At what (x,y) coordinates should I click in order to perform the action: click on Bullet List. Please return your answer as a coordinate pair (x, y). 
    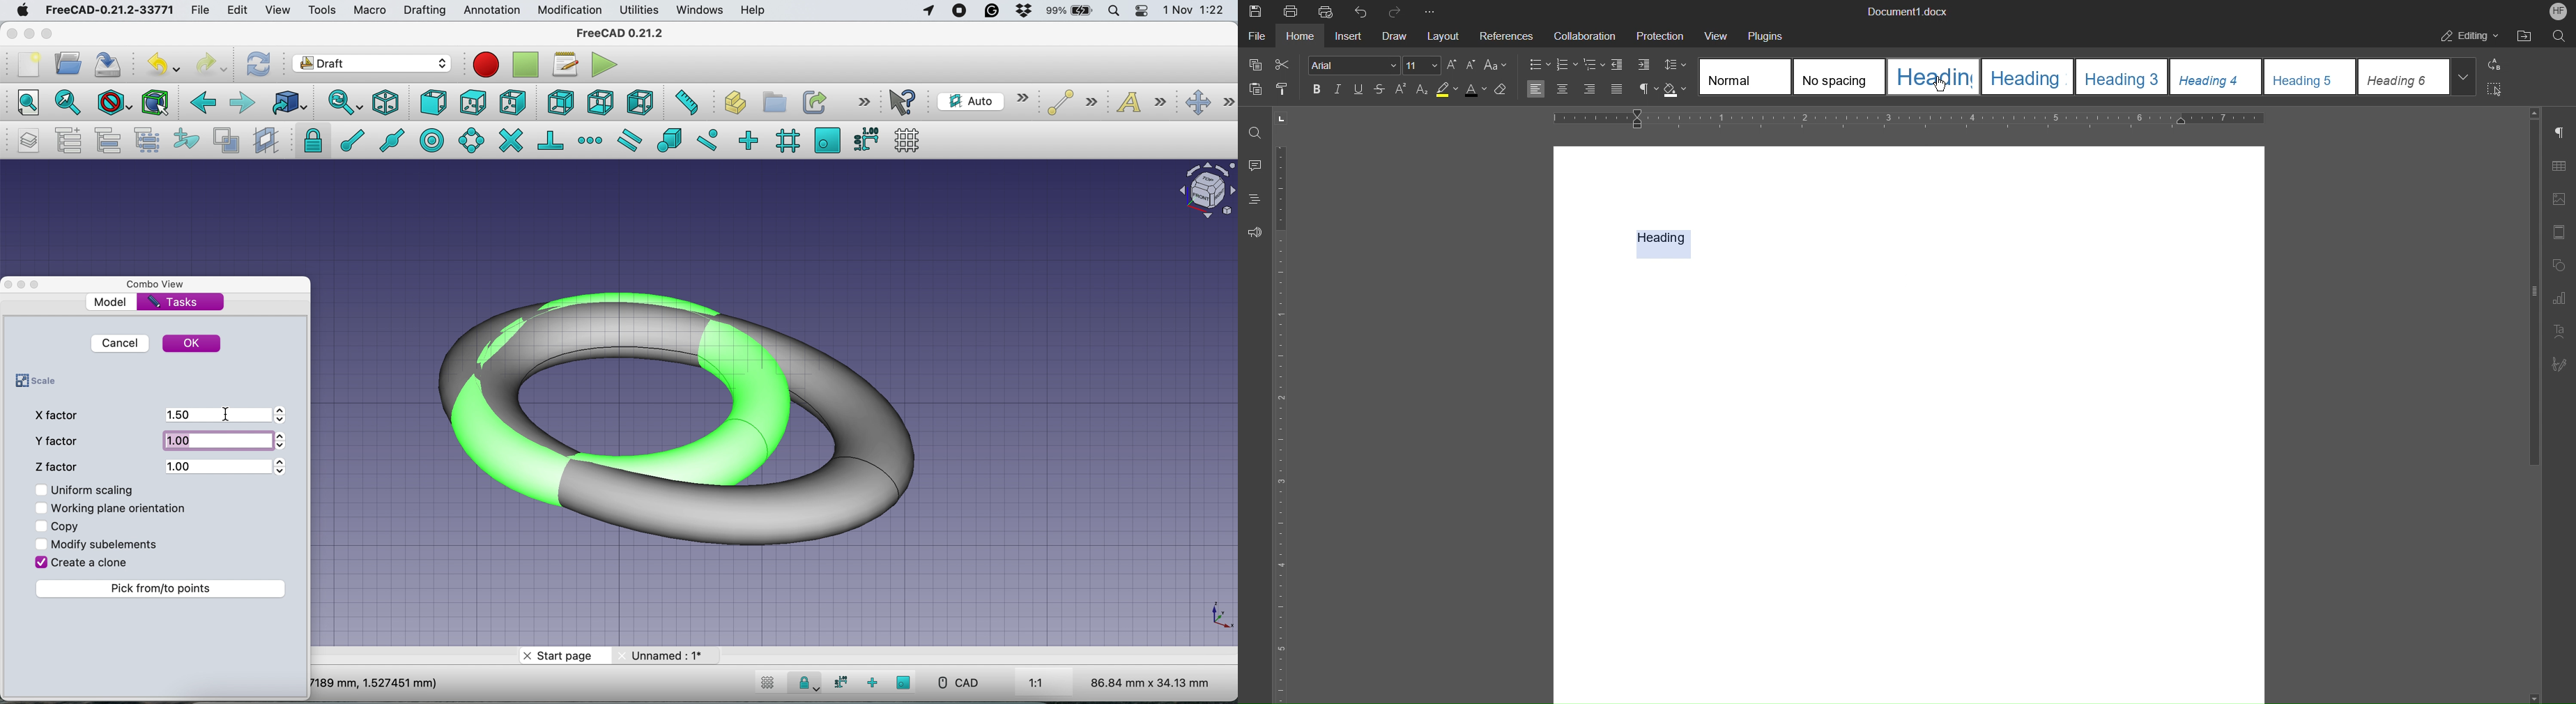
    Looking at the image, I should click on (1538, 64).